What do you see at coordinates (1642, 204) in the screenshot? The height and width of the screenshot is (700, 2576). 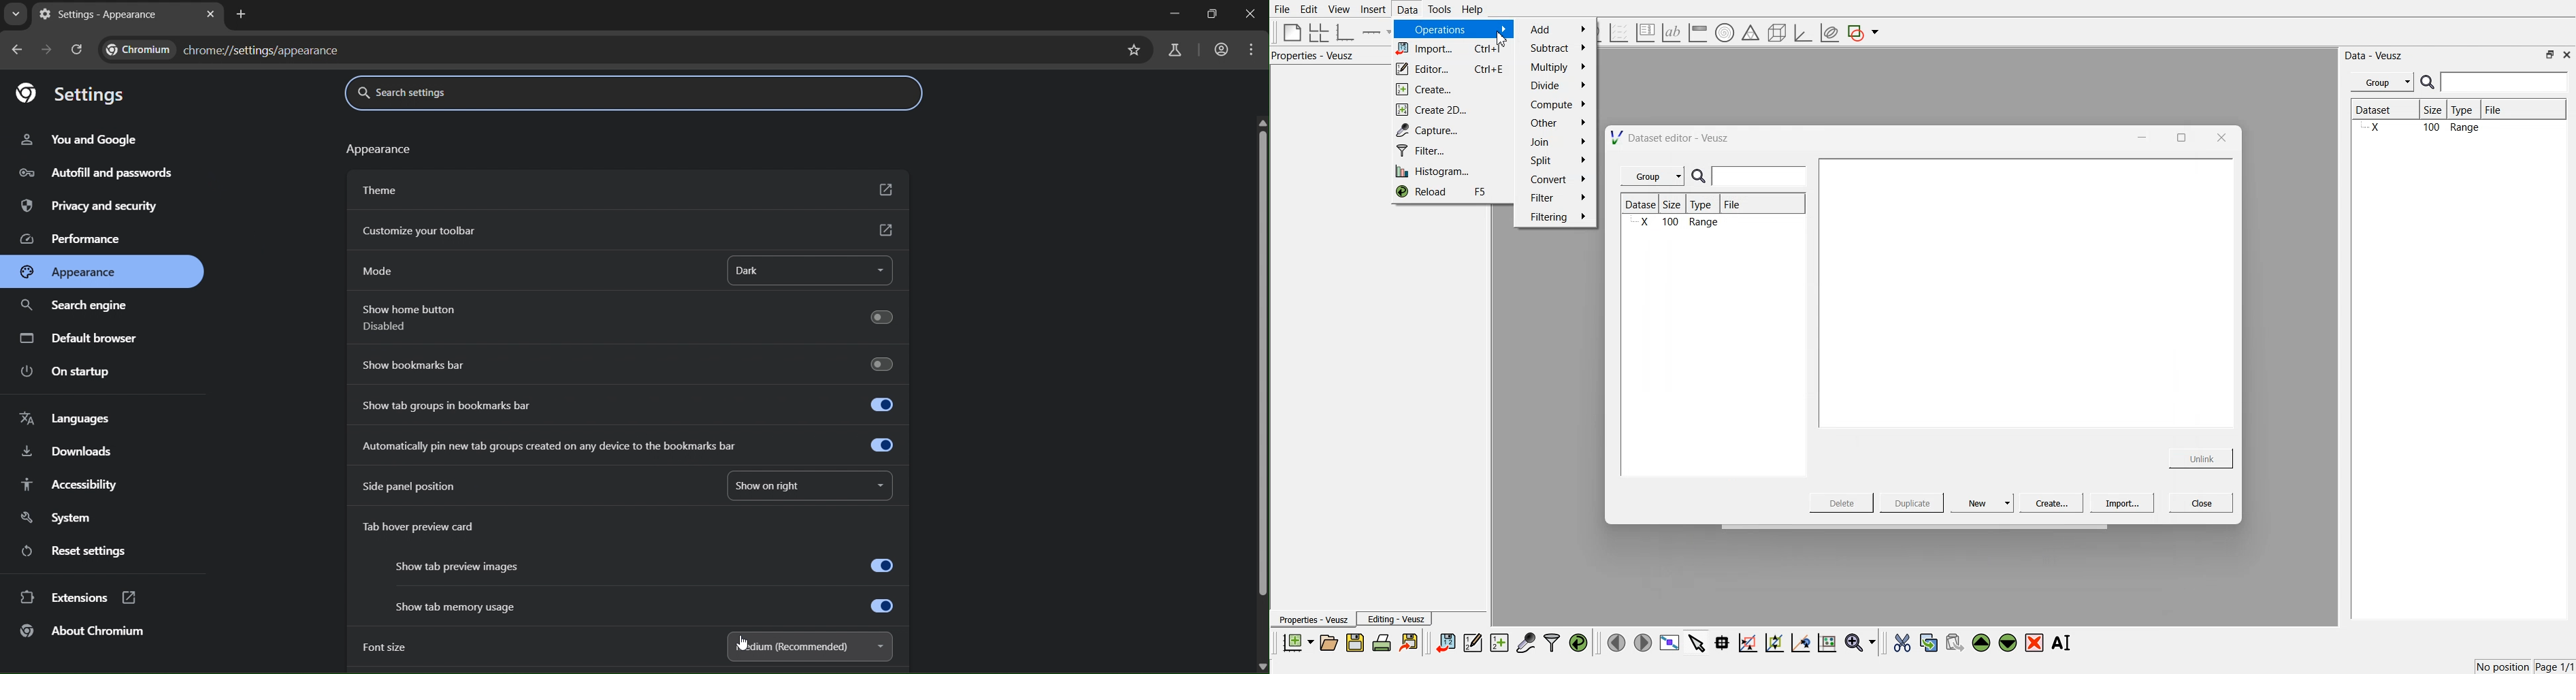 I see `Dataset` at bounding box center [1642, 204].